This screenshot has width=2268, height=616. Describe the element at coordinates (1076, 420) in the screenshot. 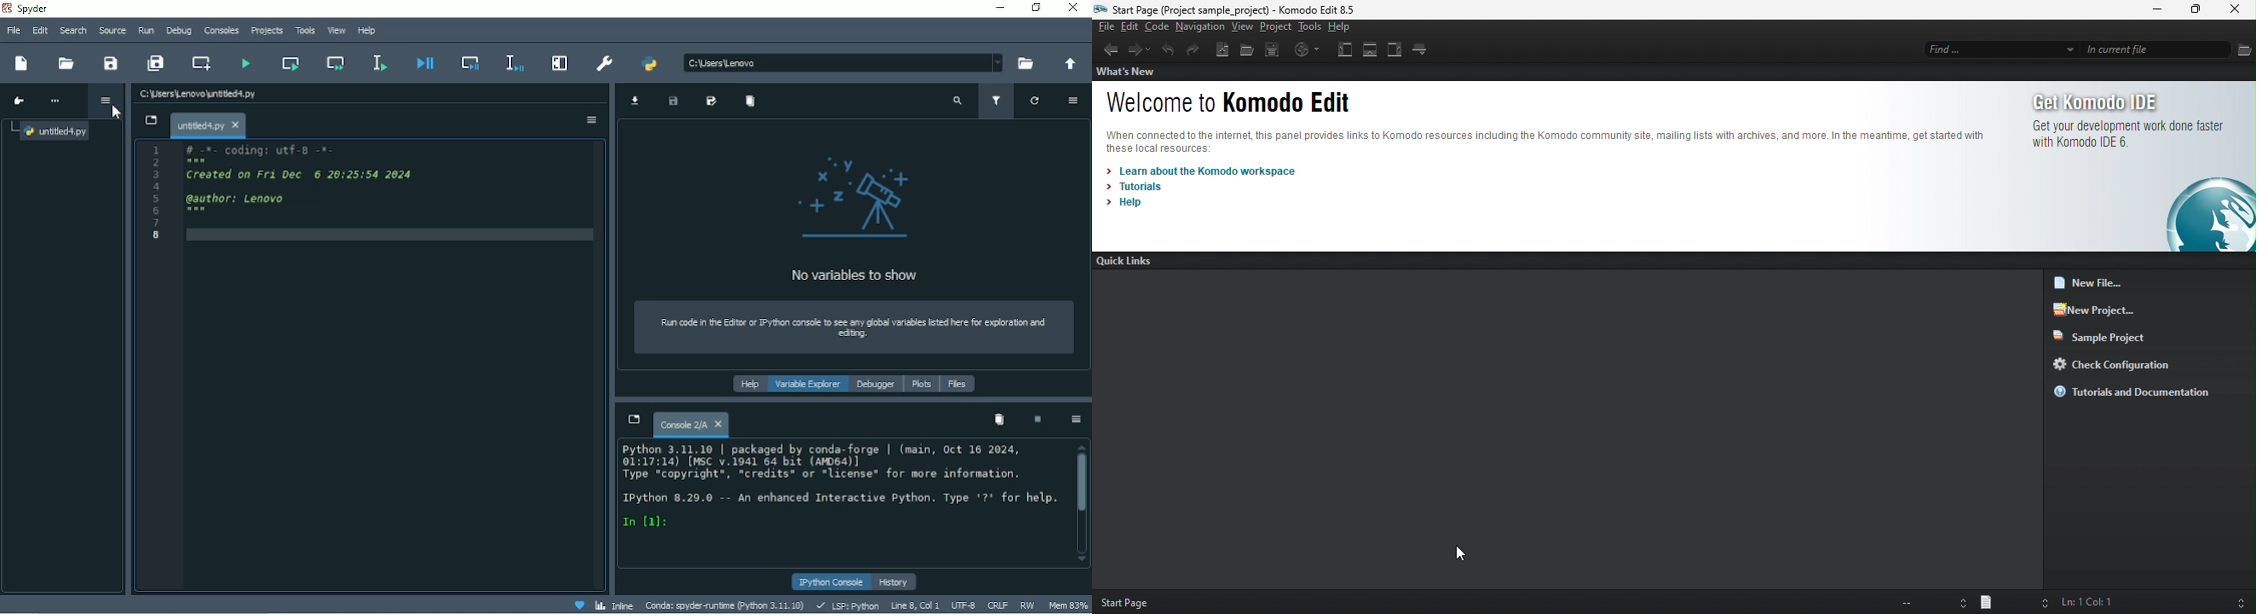

I see `Options` at that location.